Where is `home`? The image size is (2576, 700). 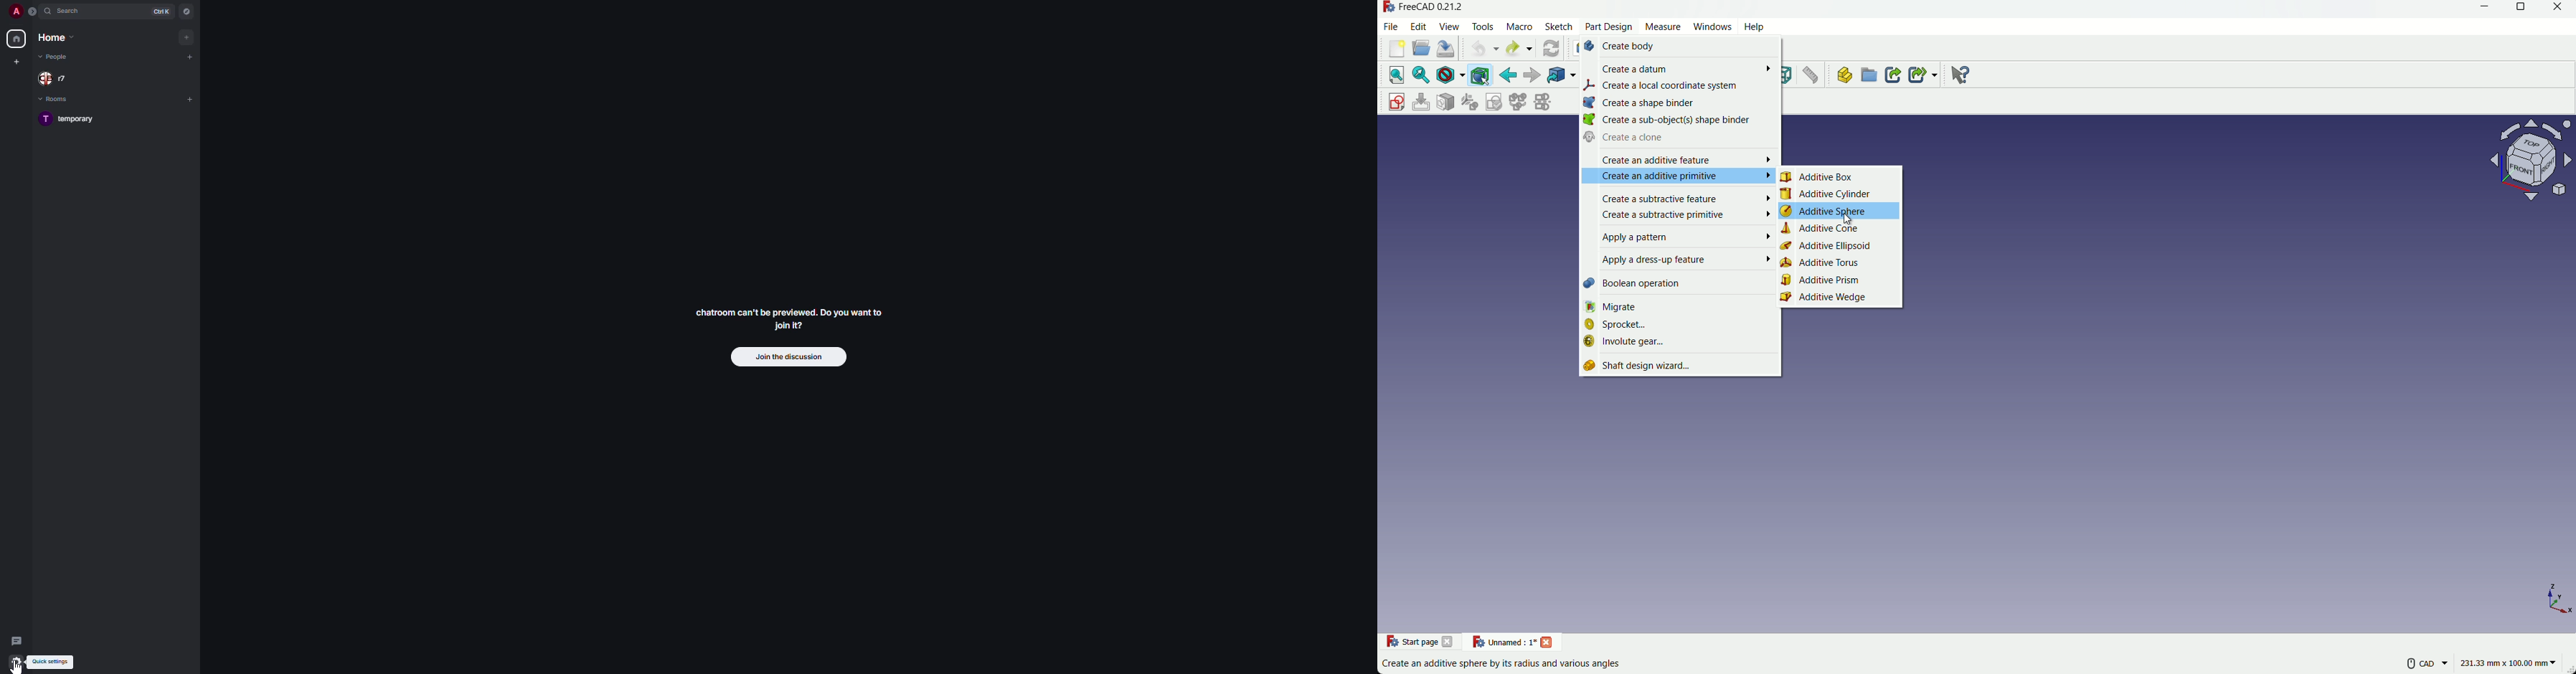
home is located at coordinates (18, 39).